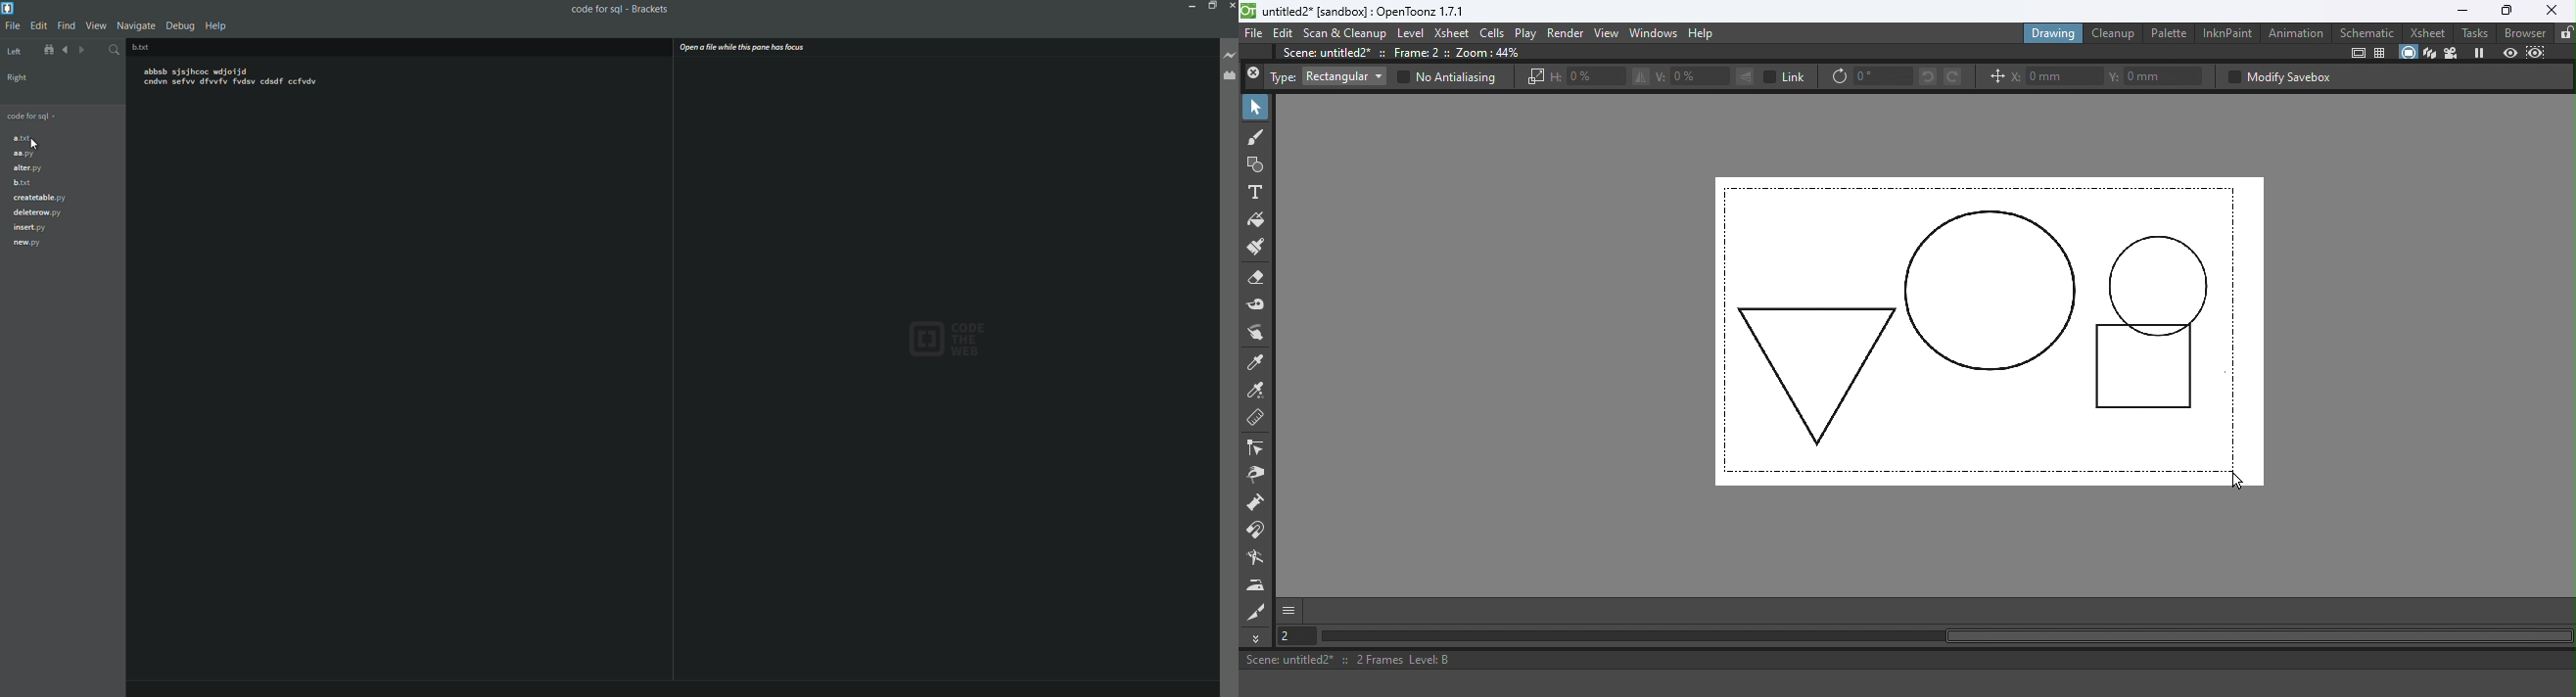  Describe the element at coordinates (30, 49) in the screenshot. I see `Project name` at that location.